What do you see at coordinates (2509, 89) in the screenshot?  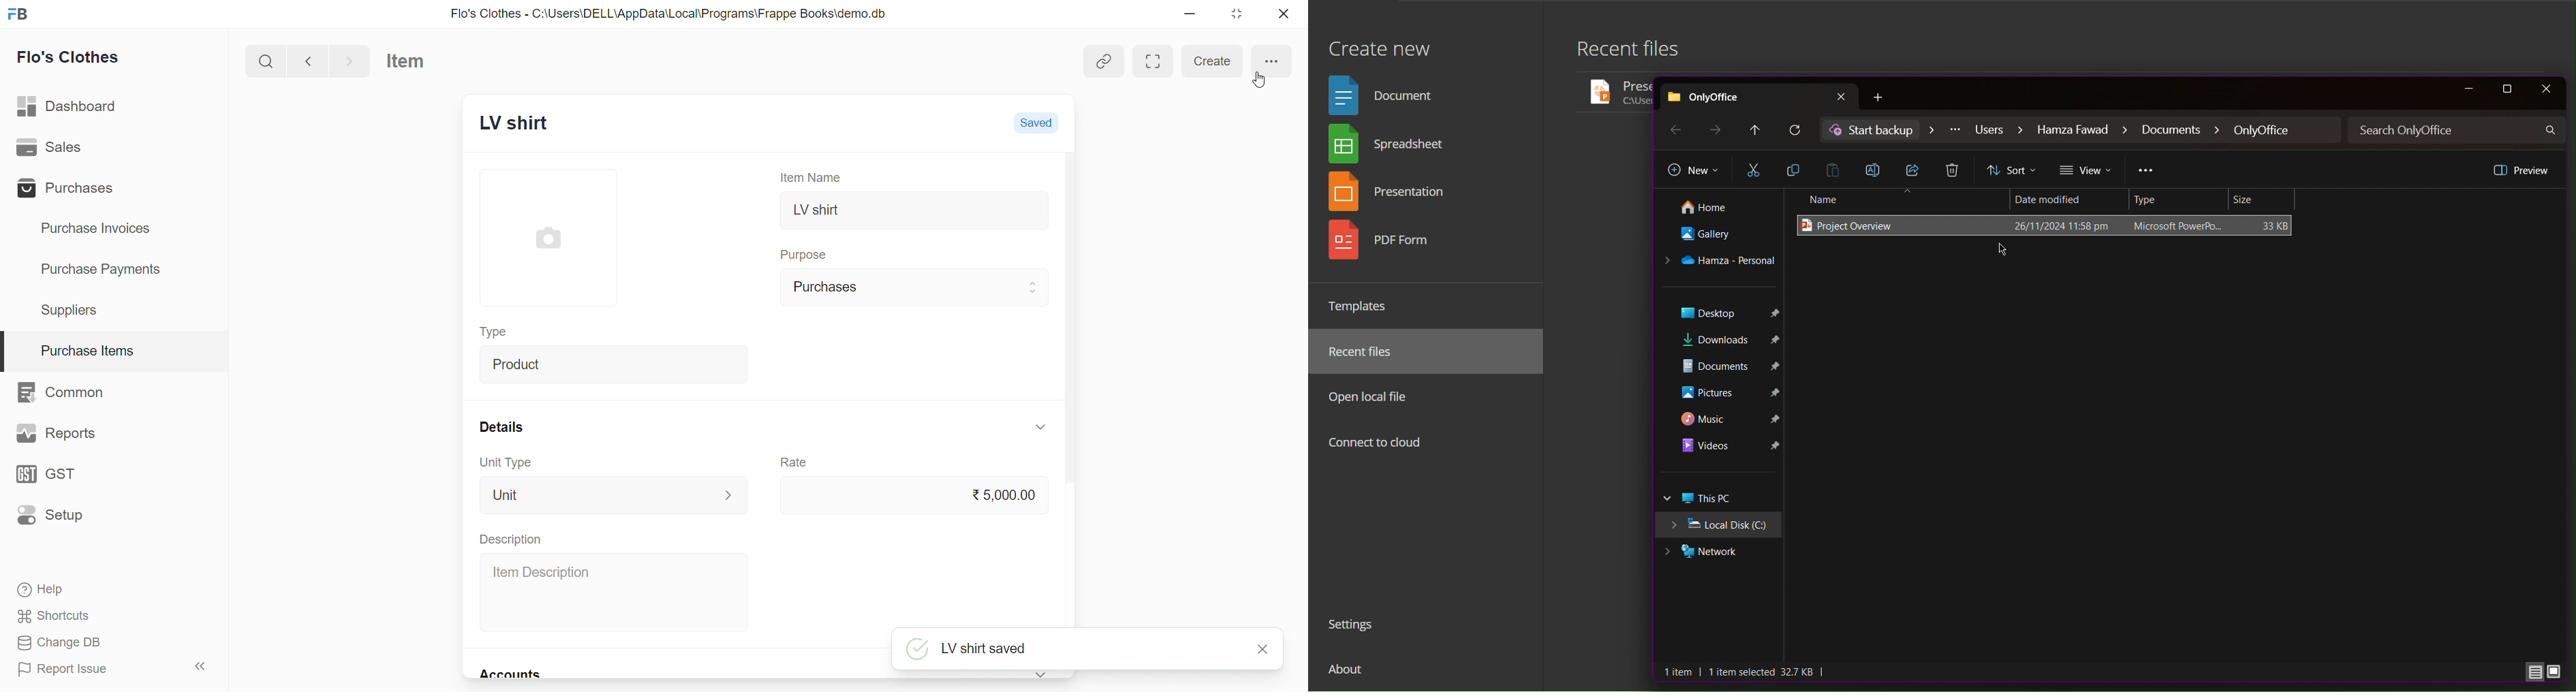 I see `Maximize` at bounding box center [2509, 89].